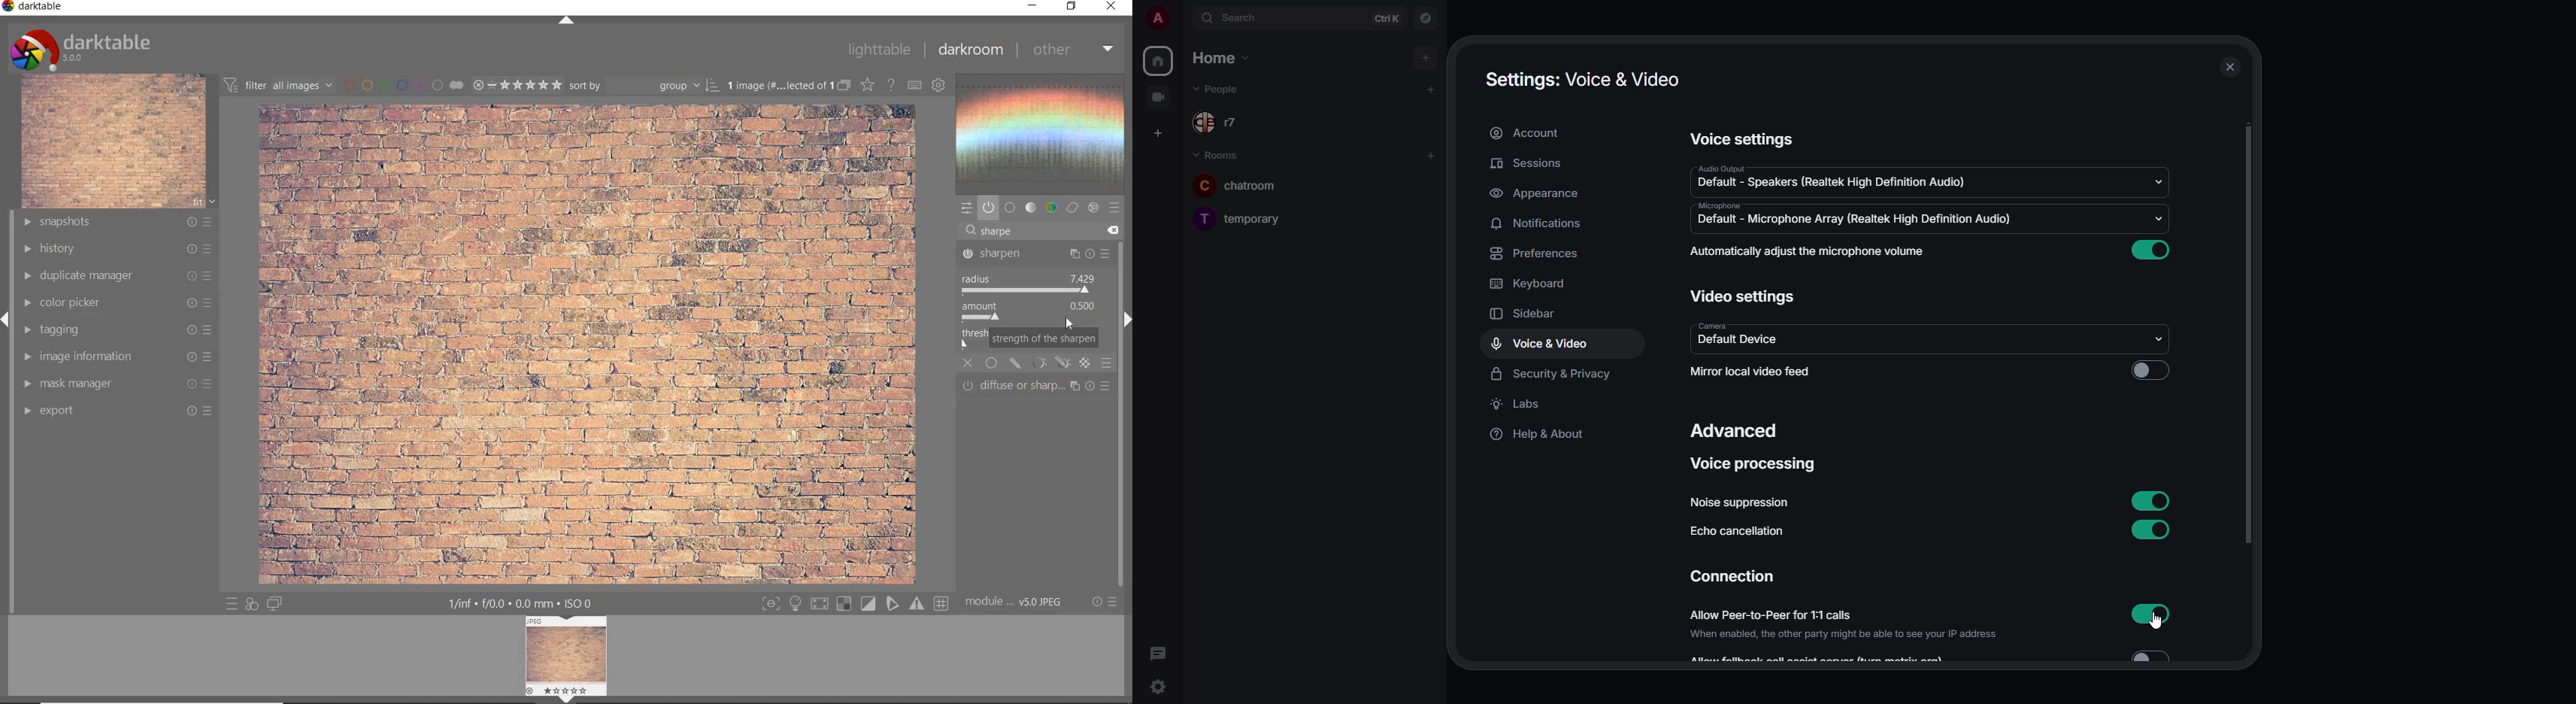 The width and height of the screenshot is (2576, 728). What do you see at coordinates (1537, 196) in the screenshot?
I see `appearance` at bounding box center [1537, 196].